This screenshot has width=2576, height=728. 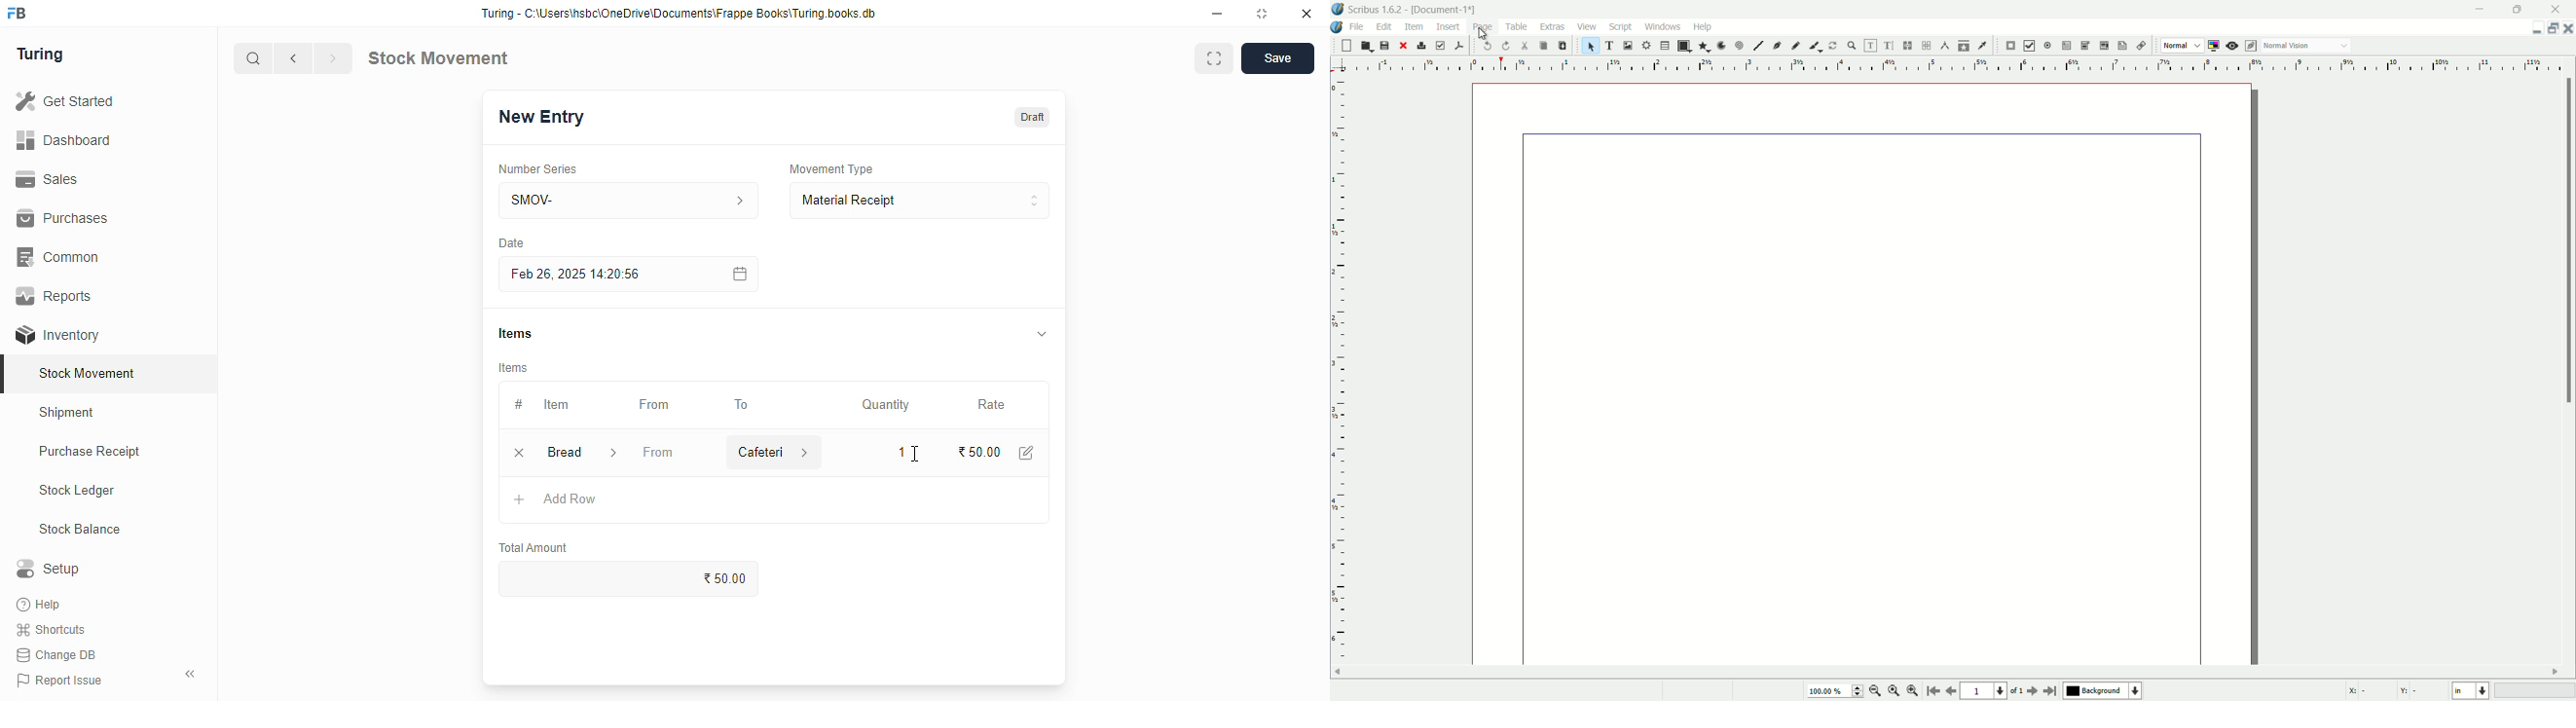 What do you see at coordinates (738, 274) in the screenshot?
I see `calendar` at bounding box center [738, 274].